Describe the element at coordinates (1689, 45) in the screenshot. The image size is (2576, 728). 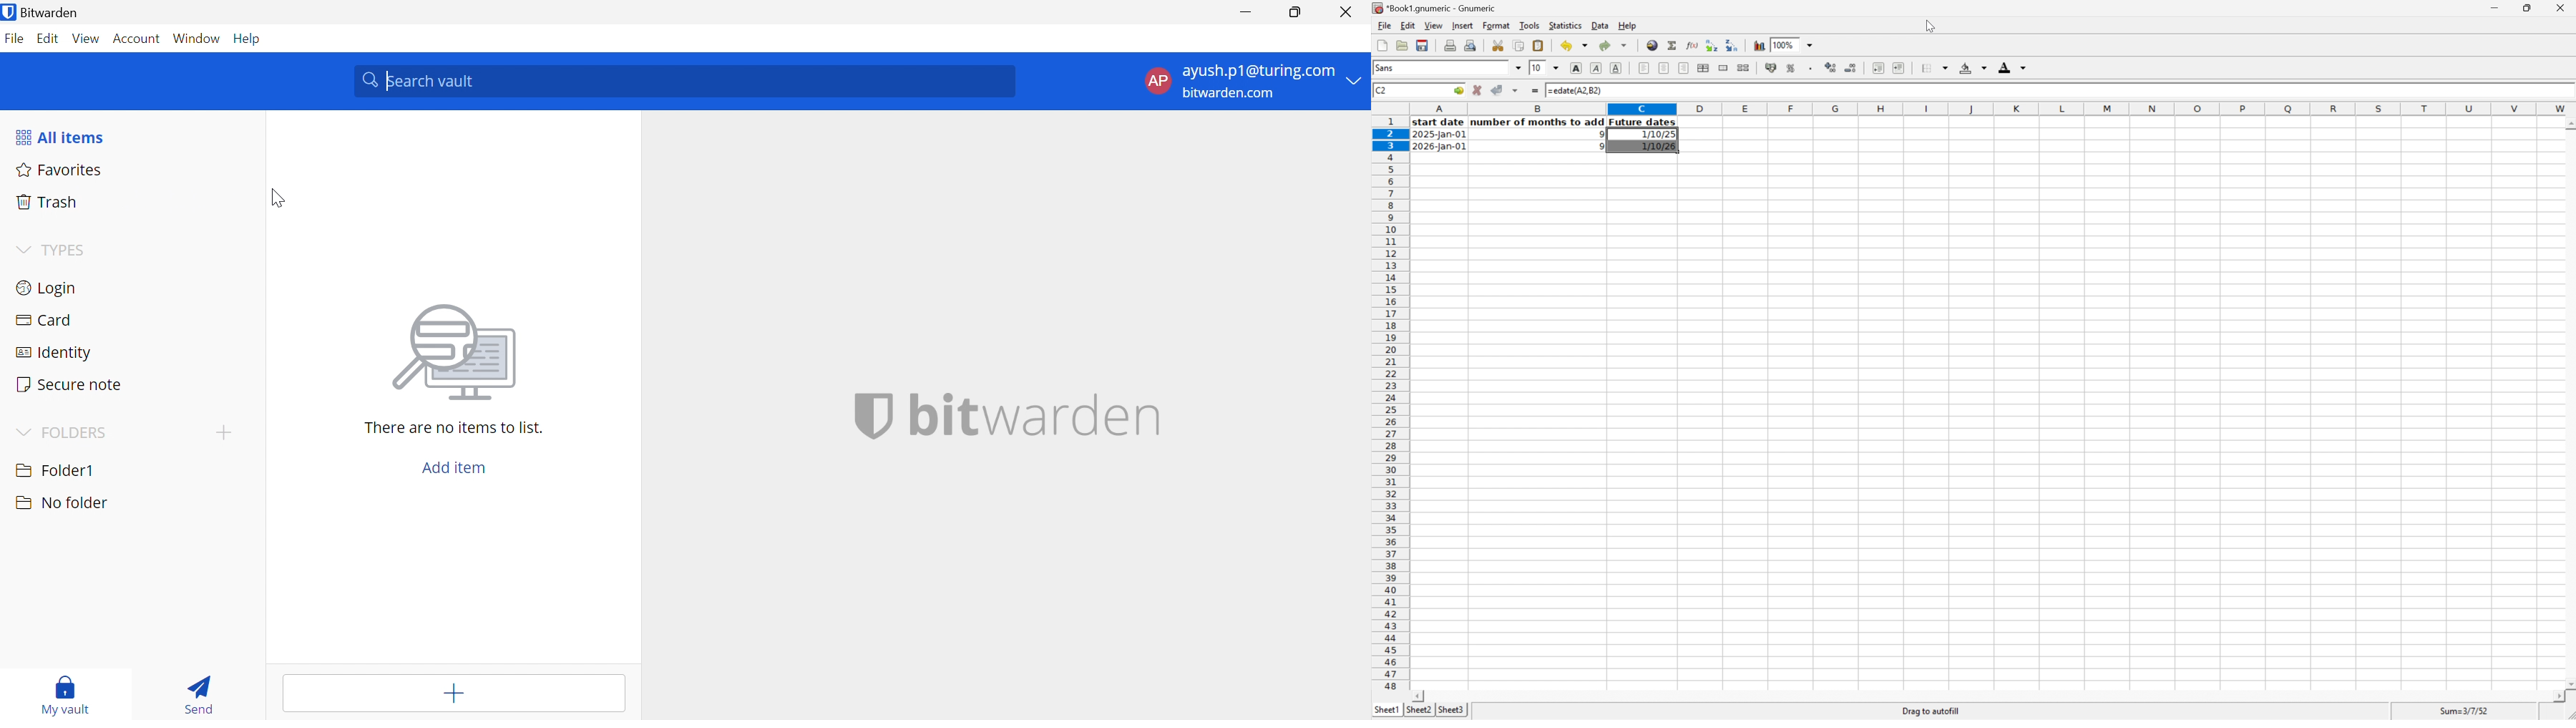
I see `Edit function in current cell` at that location.